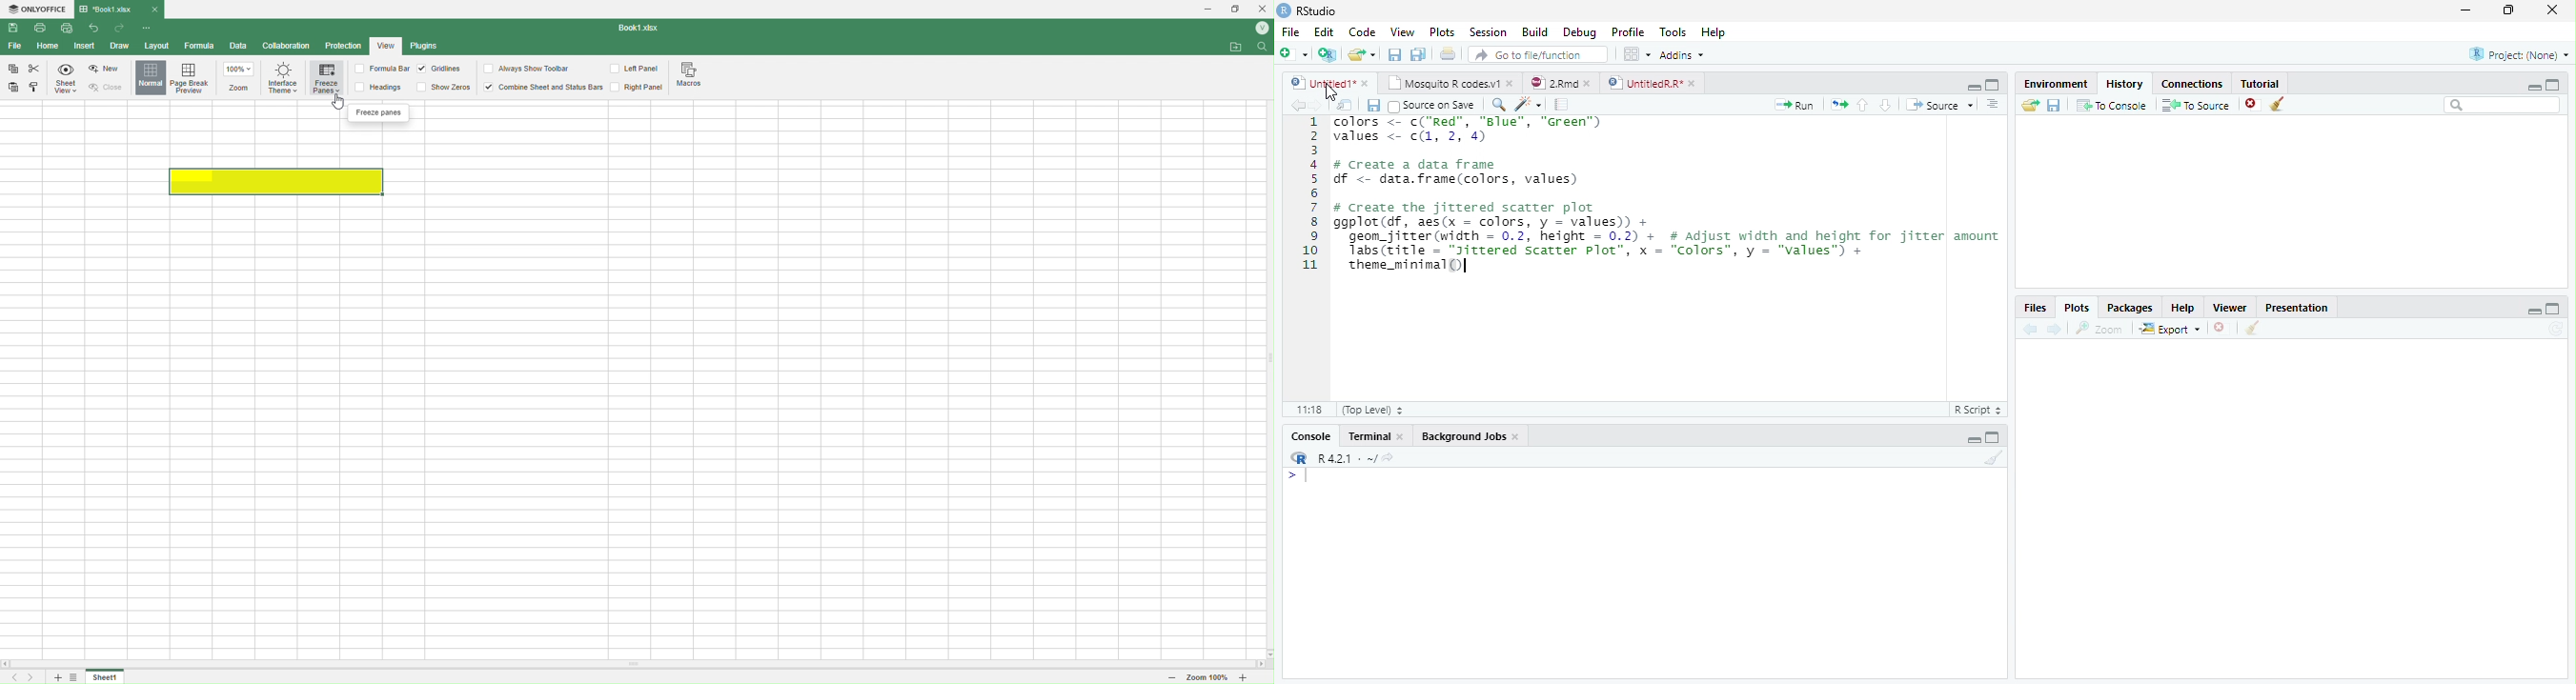 The image size is (2576, 700). What do you see at coordinates (2533, 87) in the screenshot?
I see `Minimize` at bounding box center [2533, 87].